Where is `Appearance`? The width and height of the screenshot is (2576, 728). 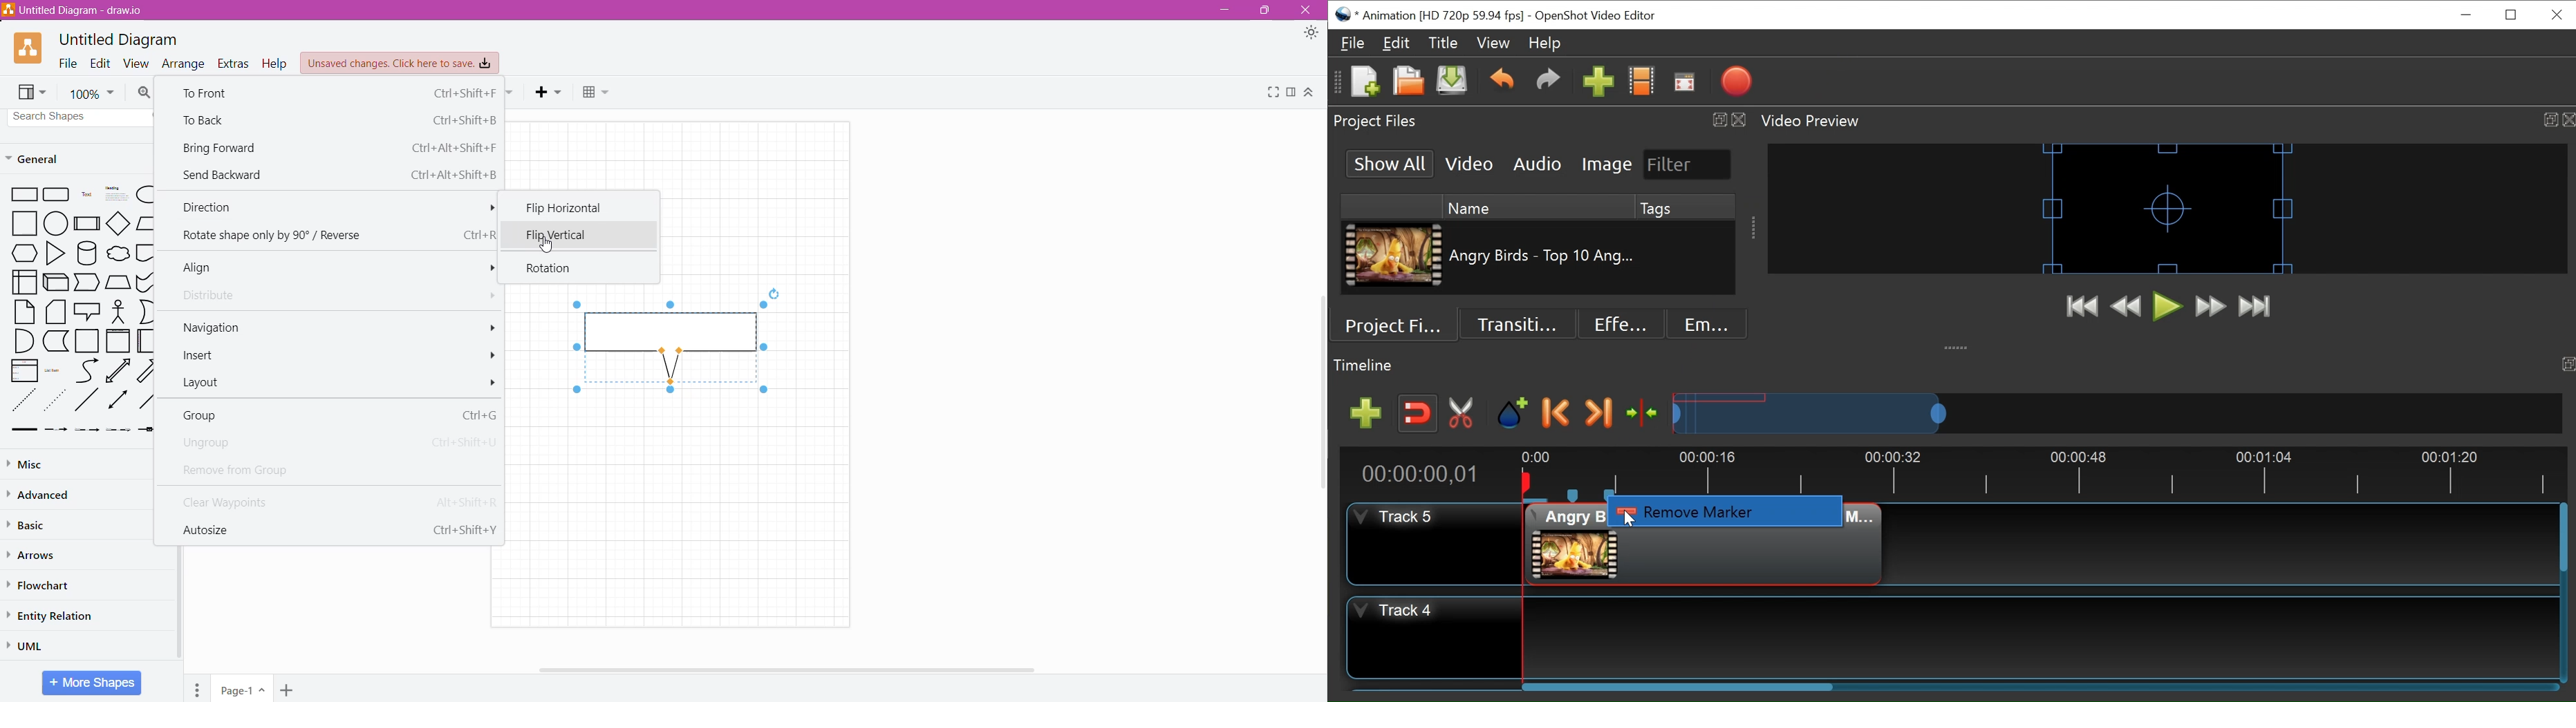 Appearance is located at coordinates (1311, 34).